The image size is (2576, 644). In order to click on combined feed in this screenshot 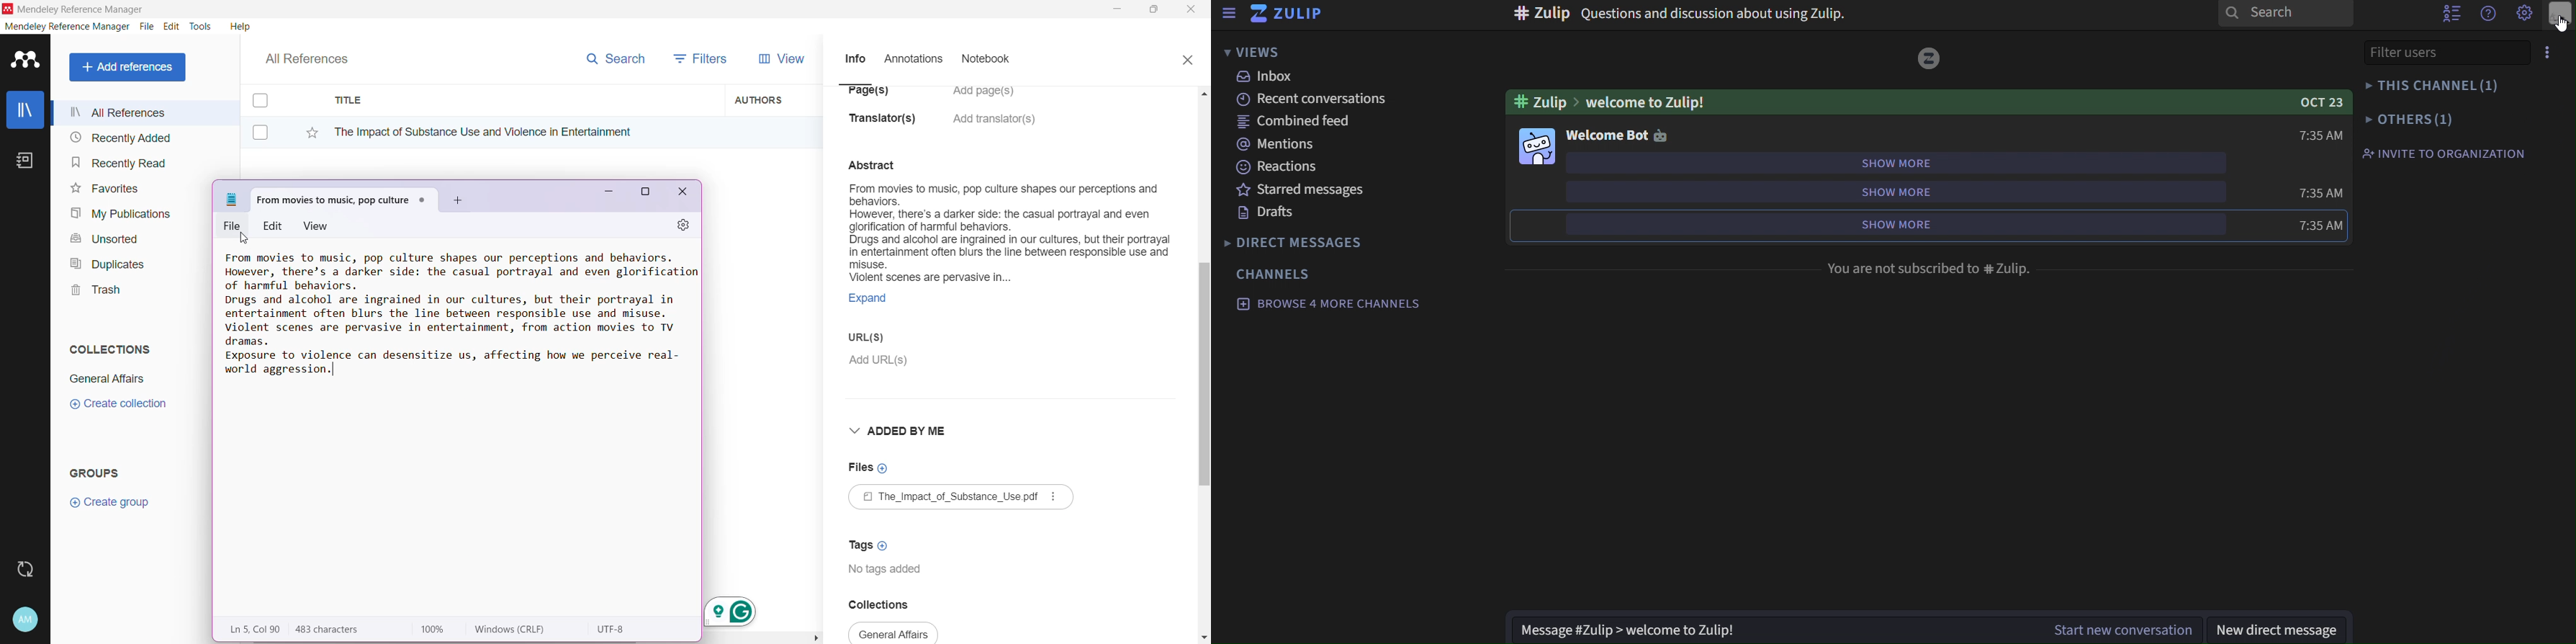, I will do `click(1325, 122)`.